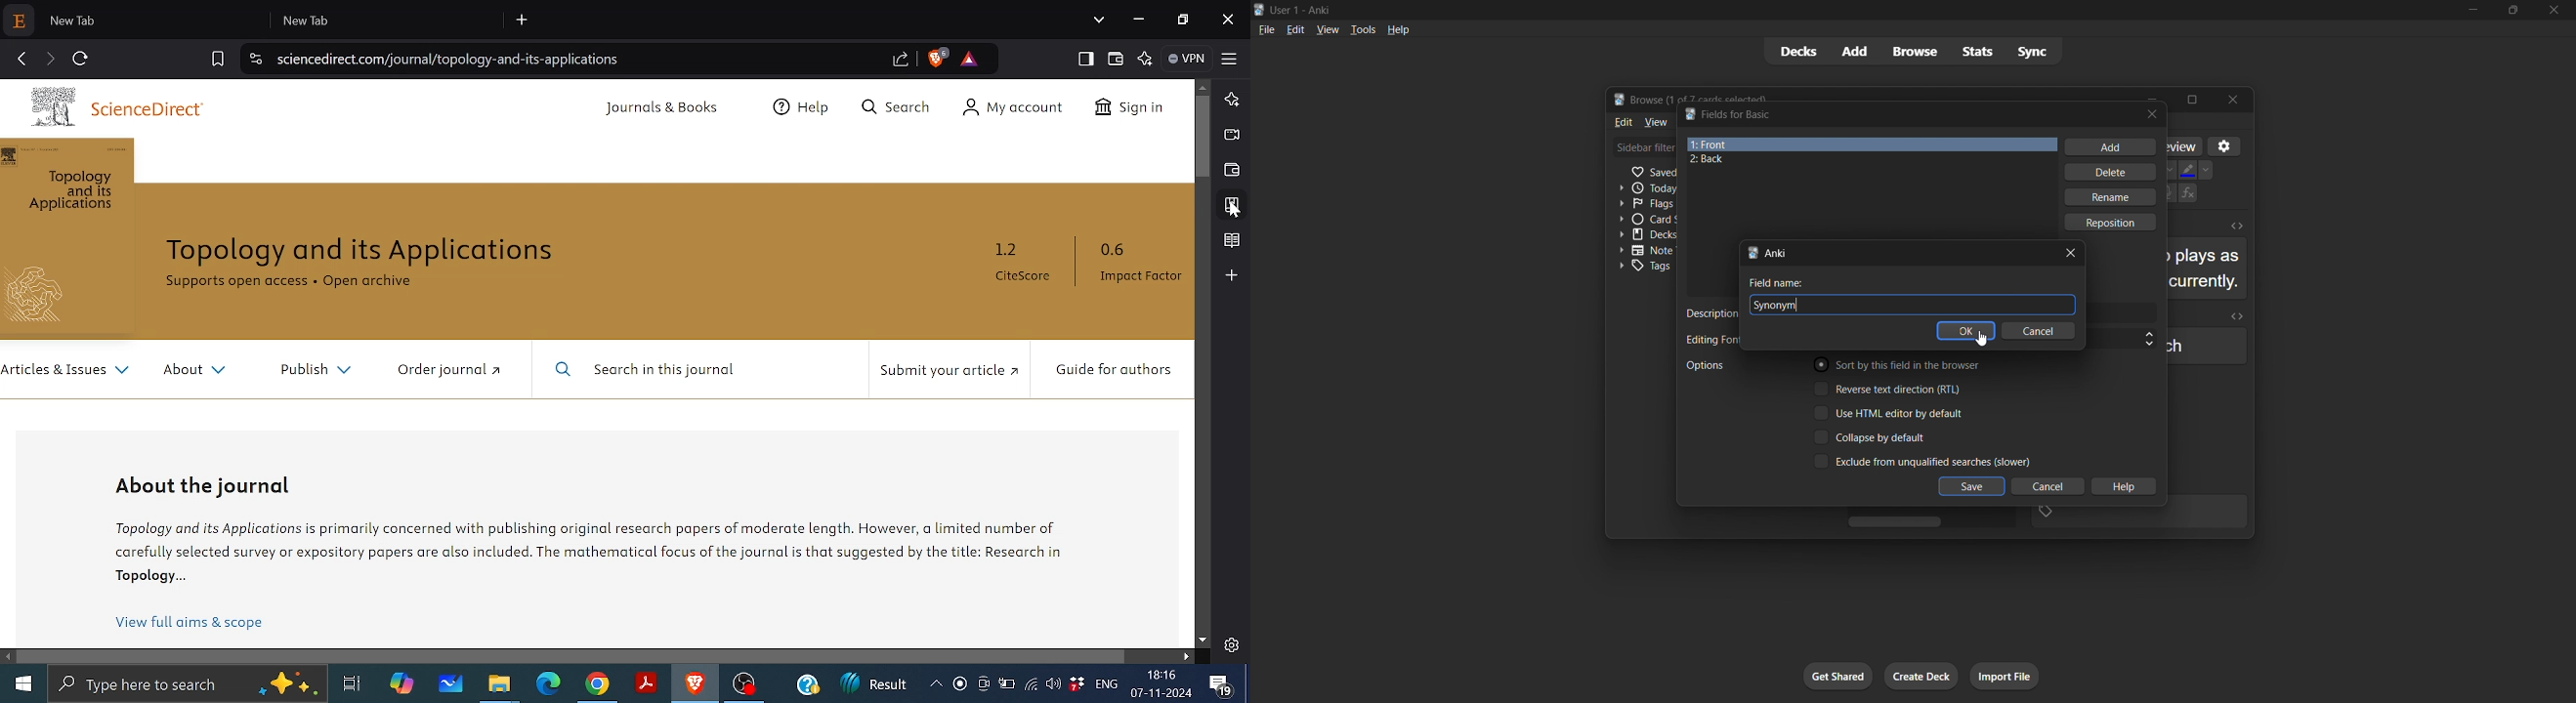 This screenshot has height=728, width=2576. What do you see at coordinates (1924, 676) in the screenshot?
I see `Create Deck` at bounding box center [1924, 676].